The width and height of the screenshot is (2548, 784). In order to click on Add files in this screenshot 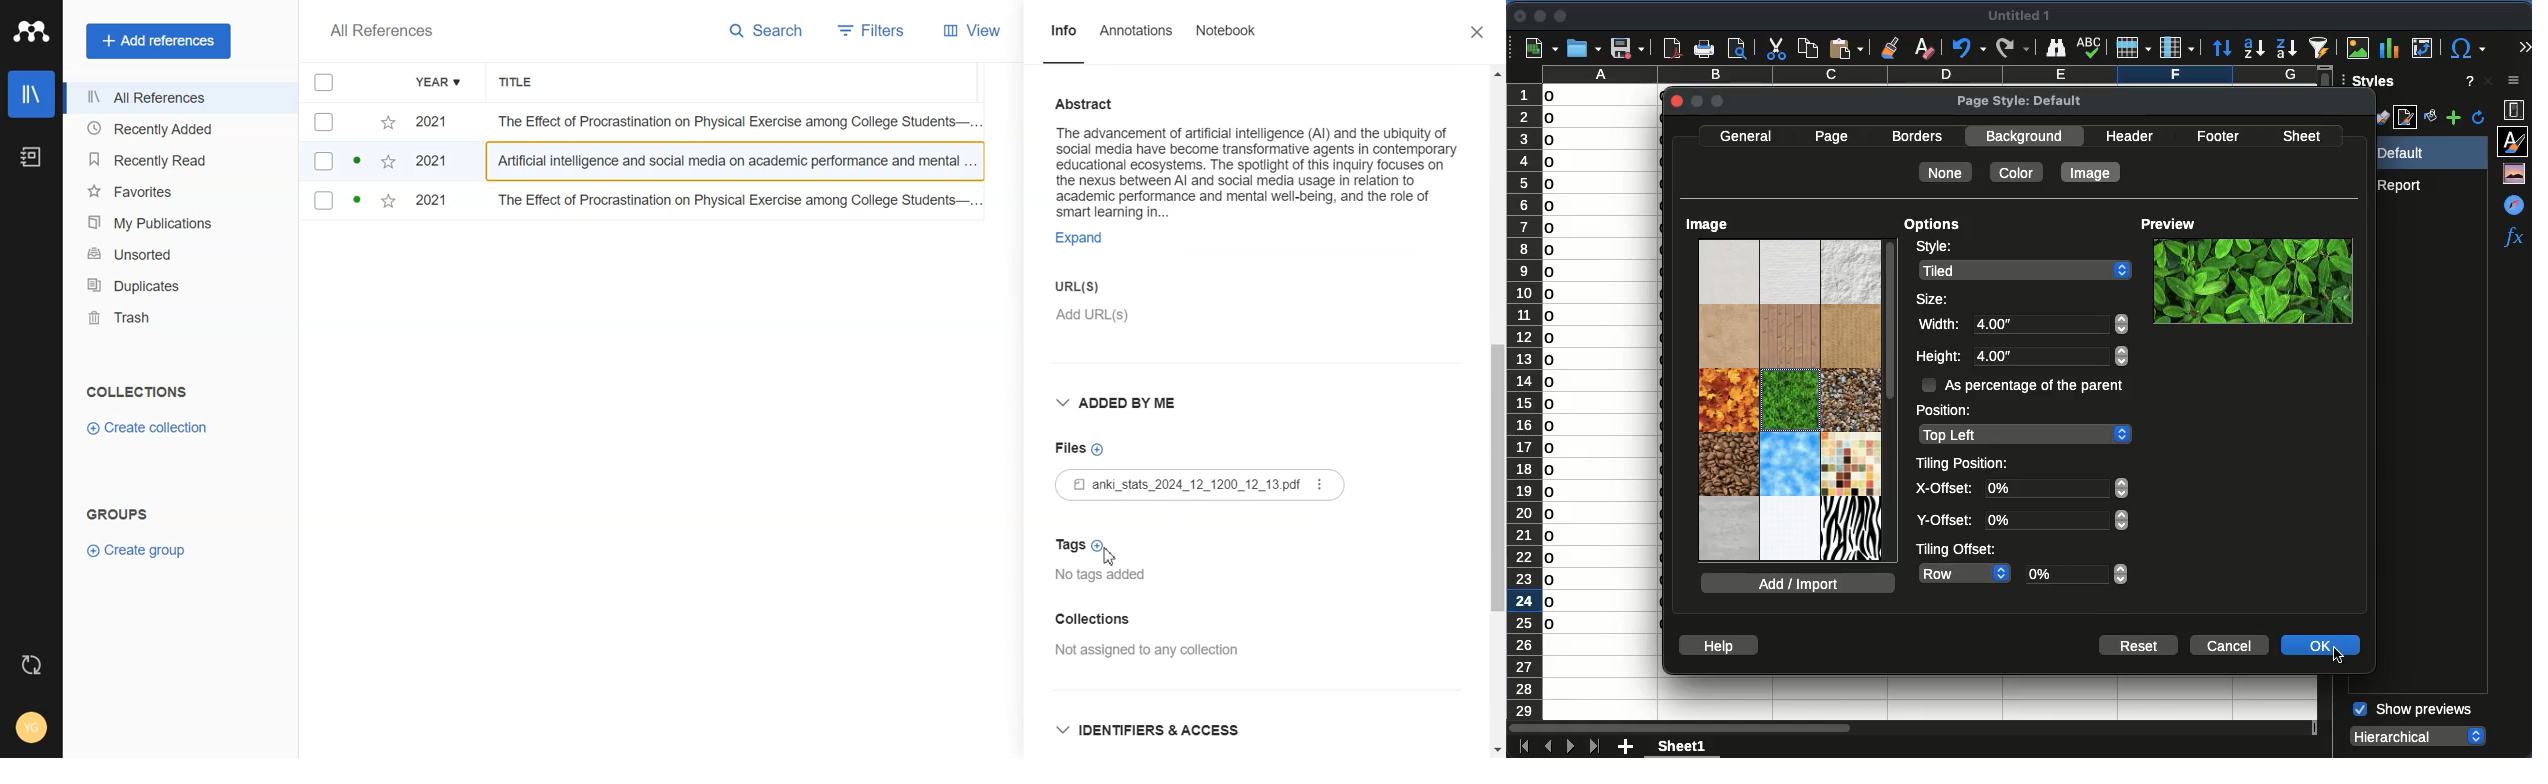, I will do `click(1078, 450)`.